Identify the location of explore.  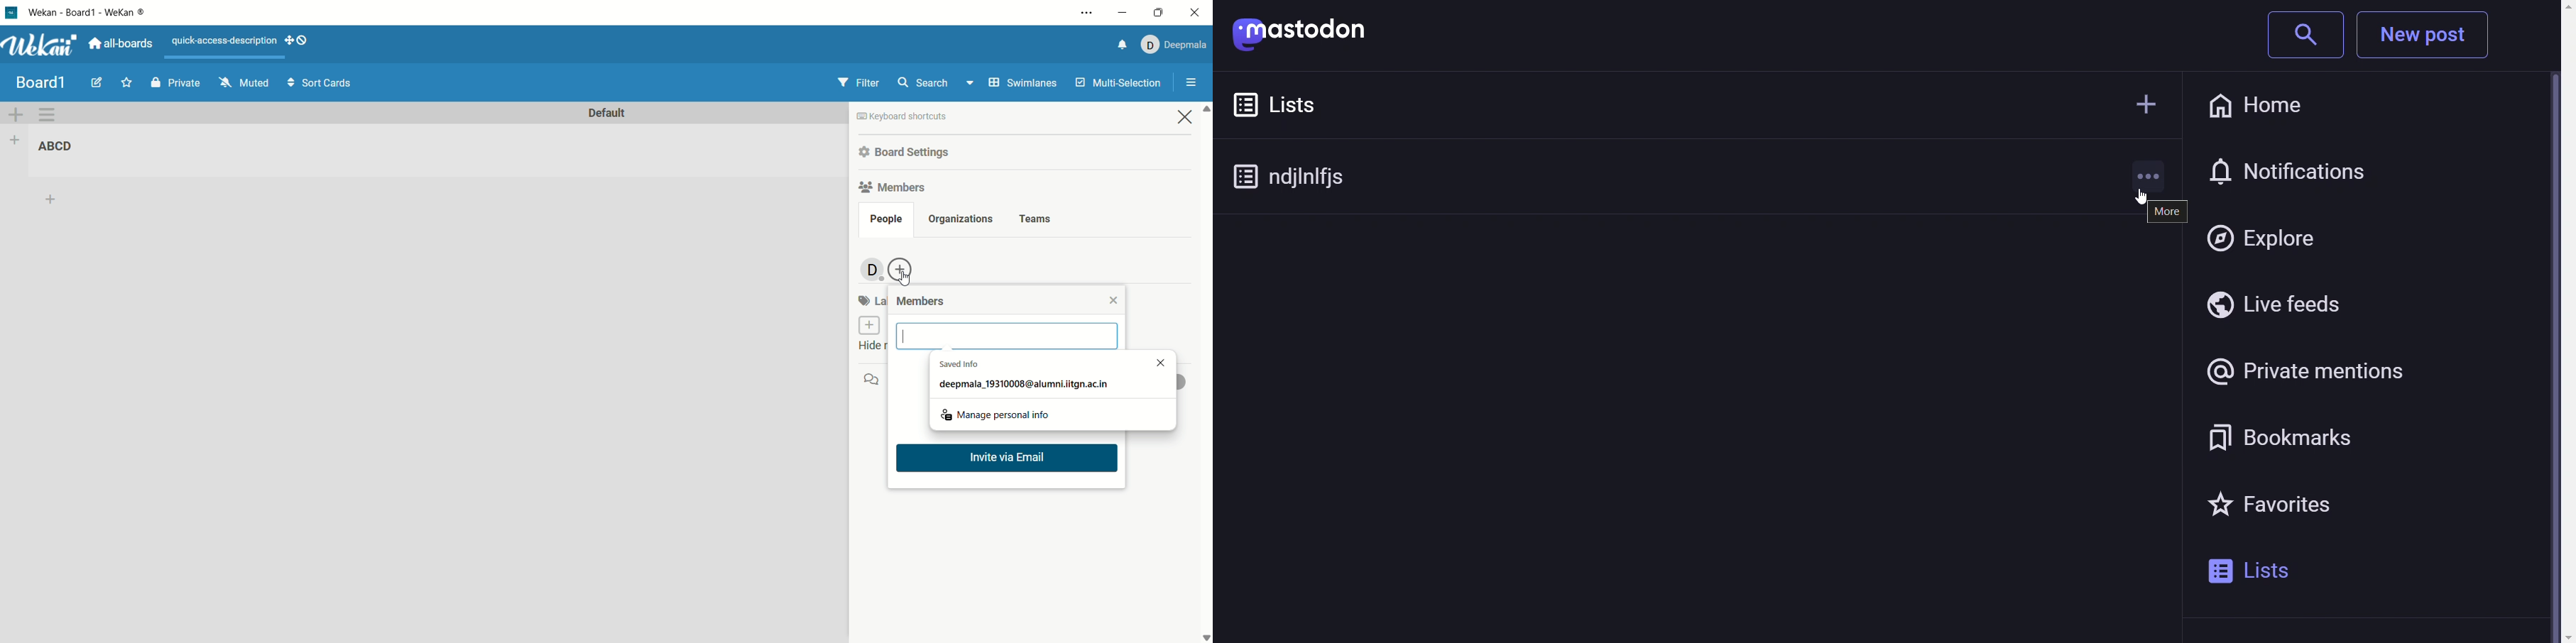
(2264, 238).